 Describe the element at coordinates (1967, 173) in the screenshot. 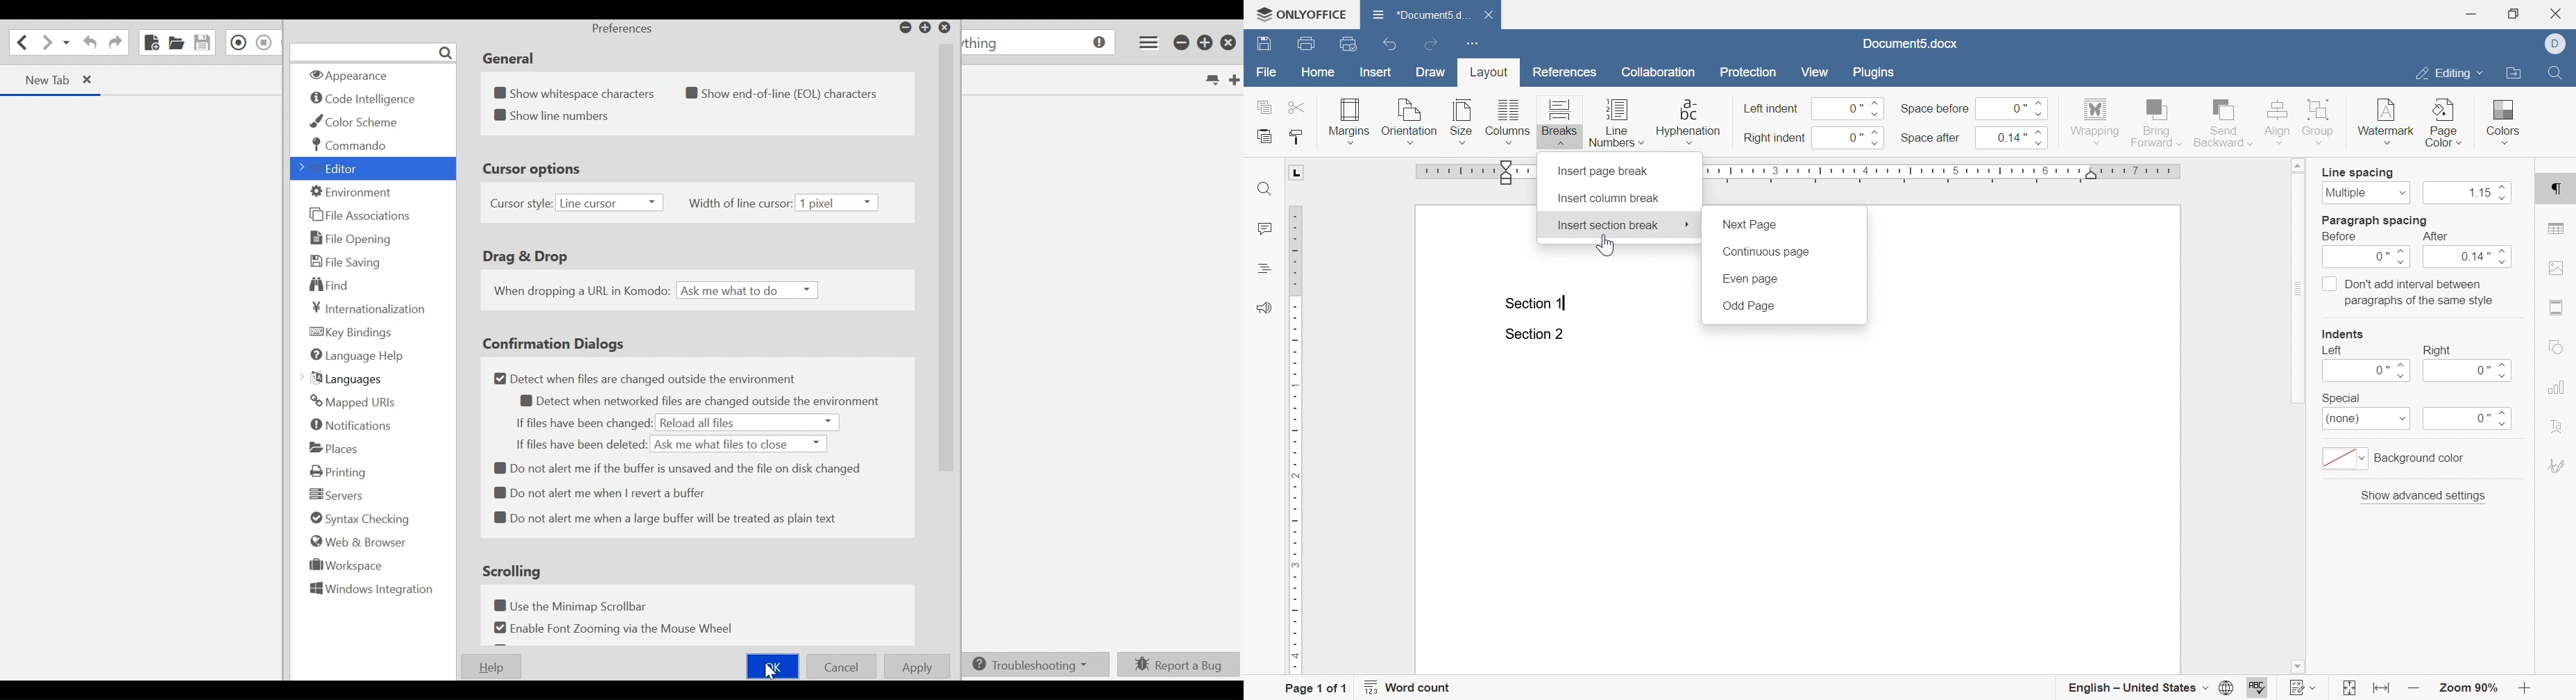

I see `ruler` at that location.